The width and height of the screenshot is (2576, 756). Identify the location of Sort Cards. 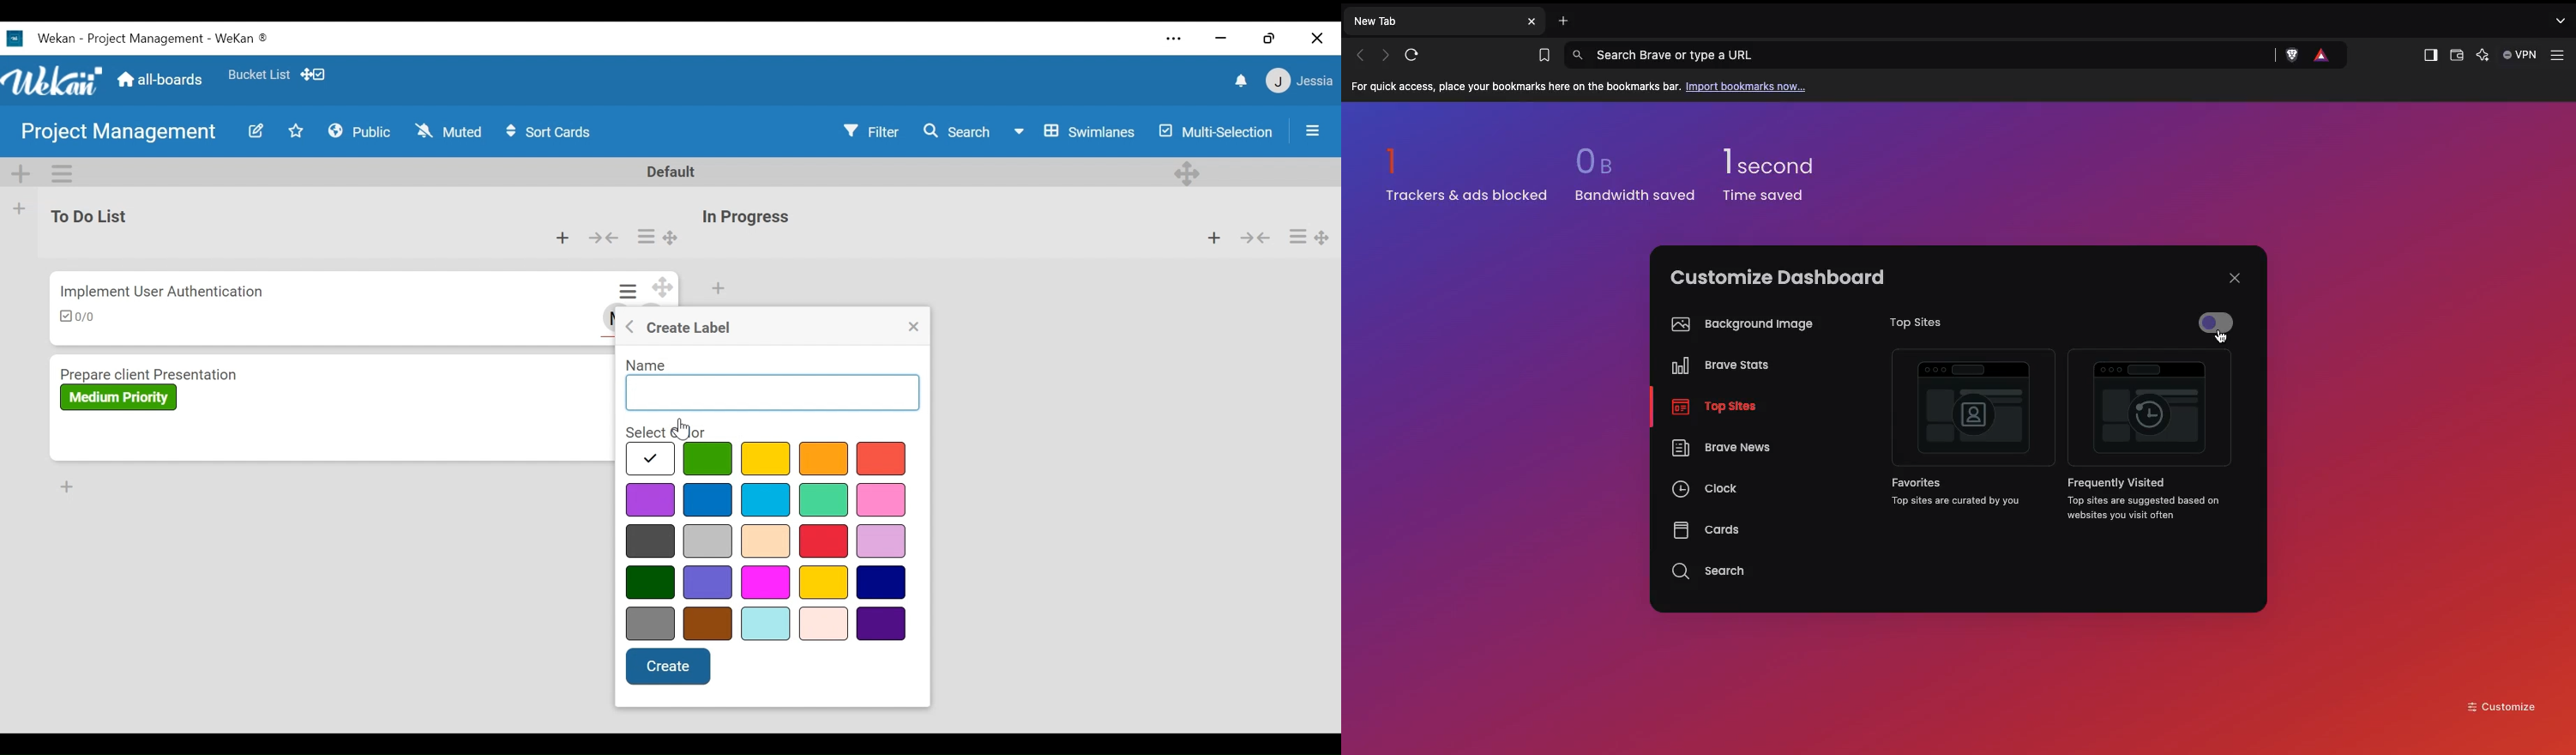
(554, 131).